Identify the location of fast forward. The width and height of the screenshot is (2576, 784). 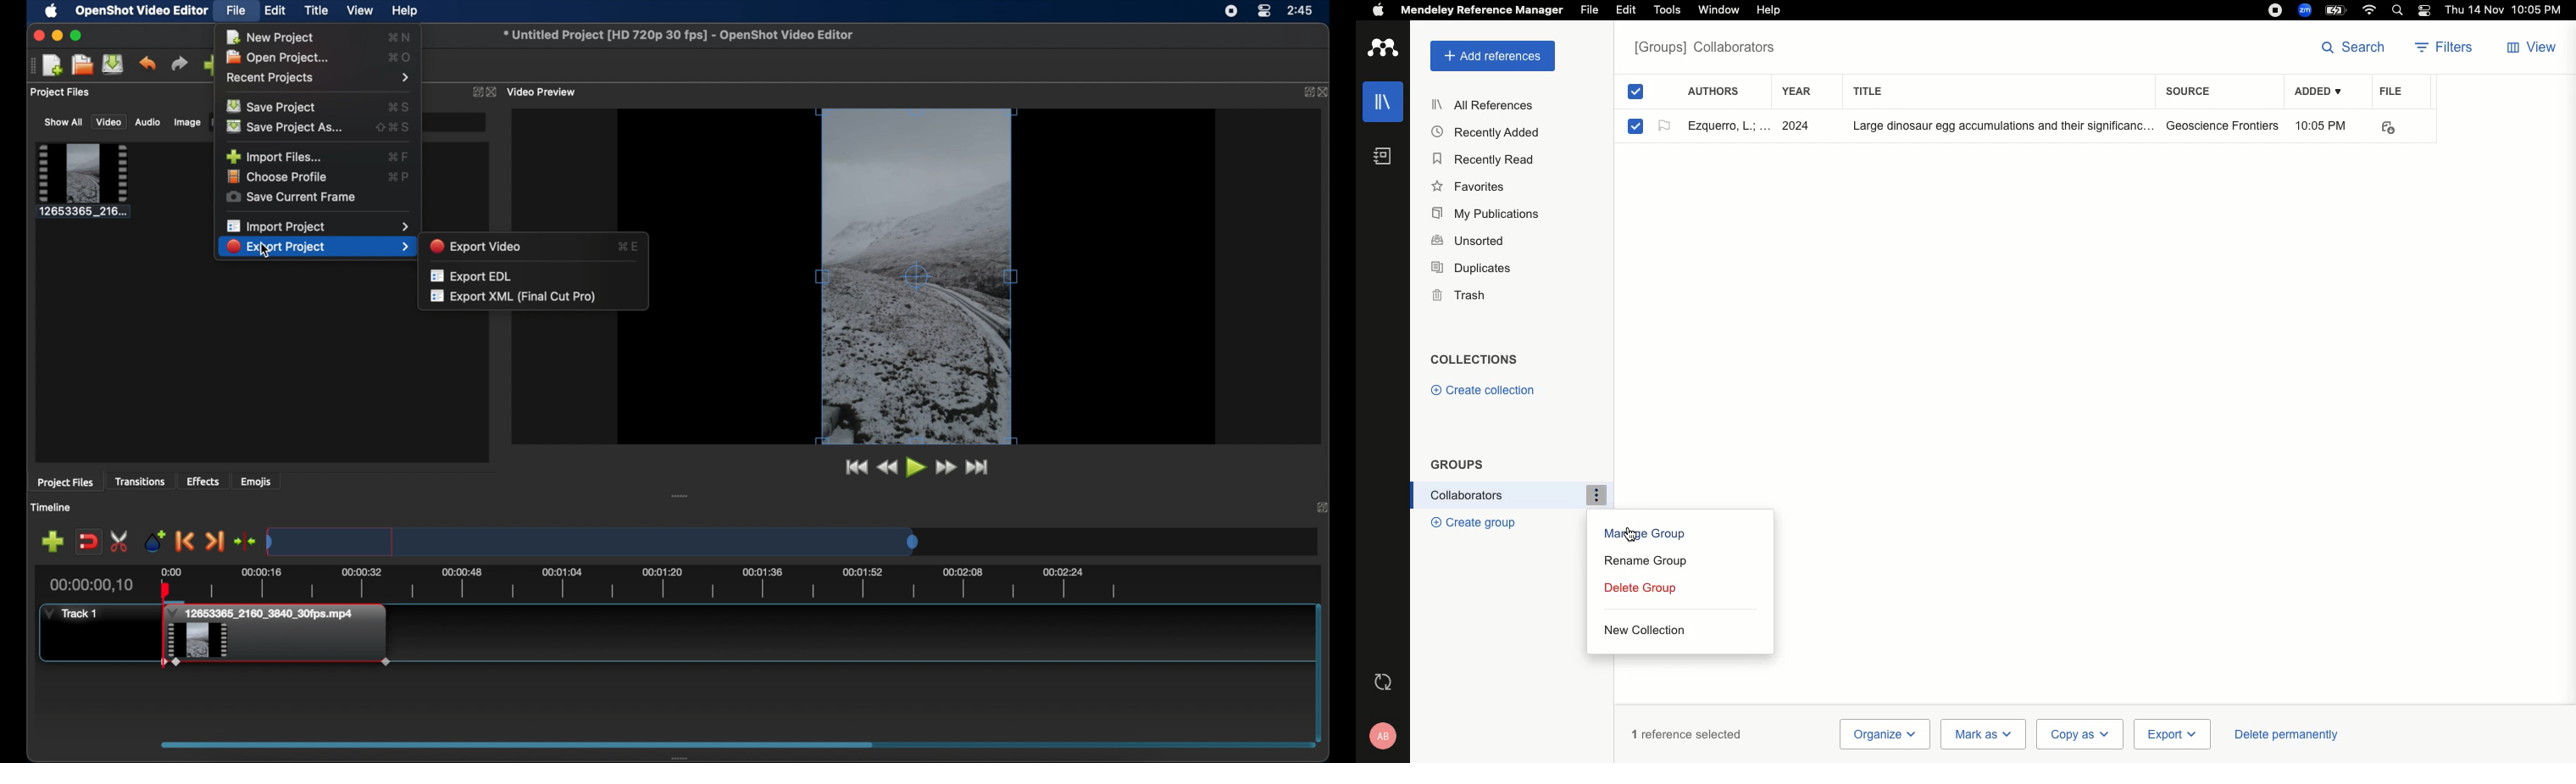
(946, 467).